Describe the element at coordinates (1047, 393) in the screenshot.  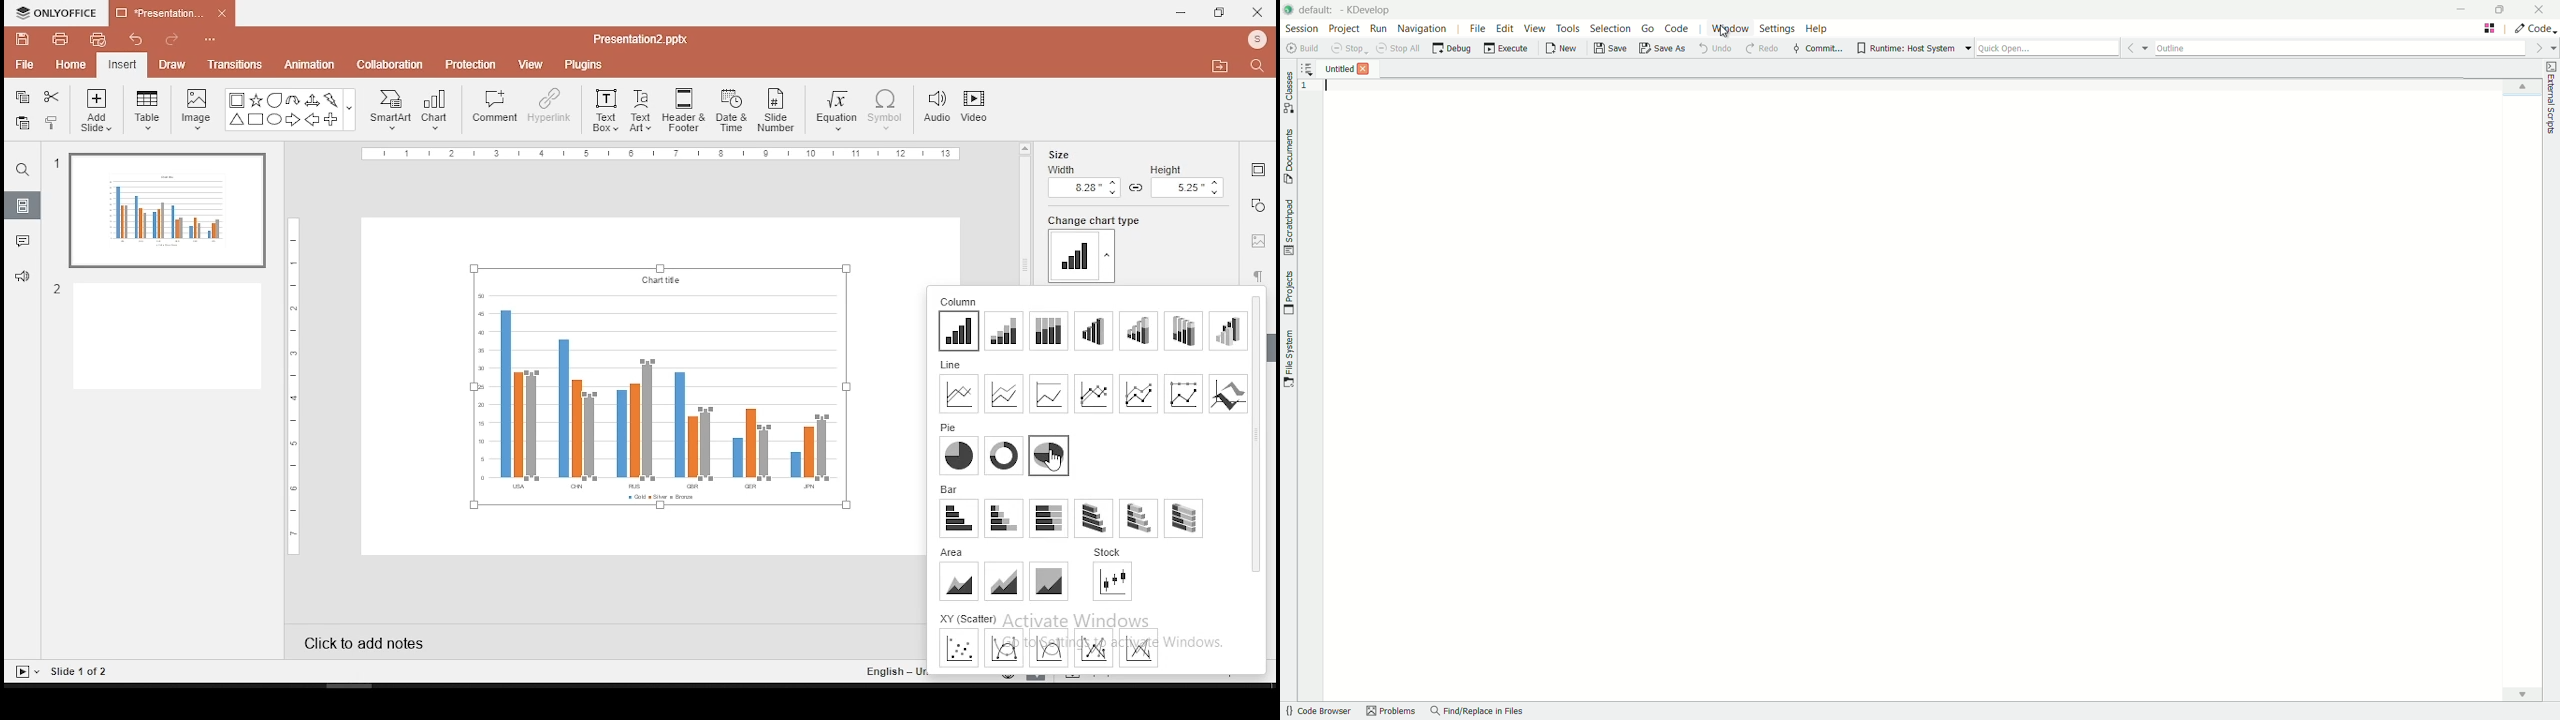
I see `line 3` at that location.